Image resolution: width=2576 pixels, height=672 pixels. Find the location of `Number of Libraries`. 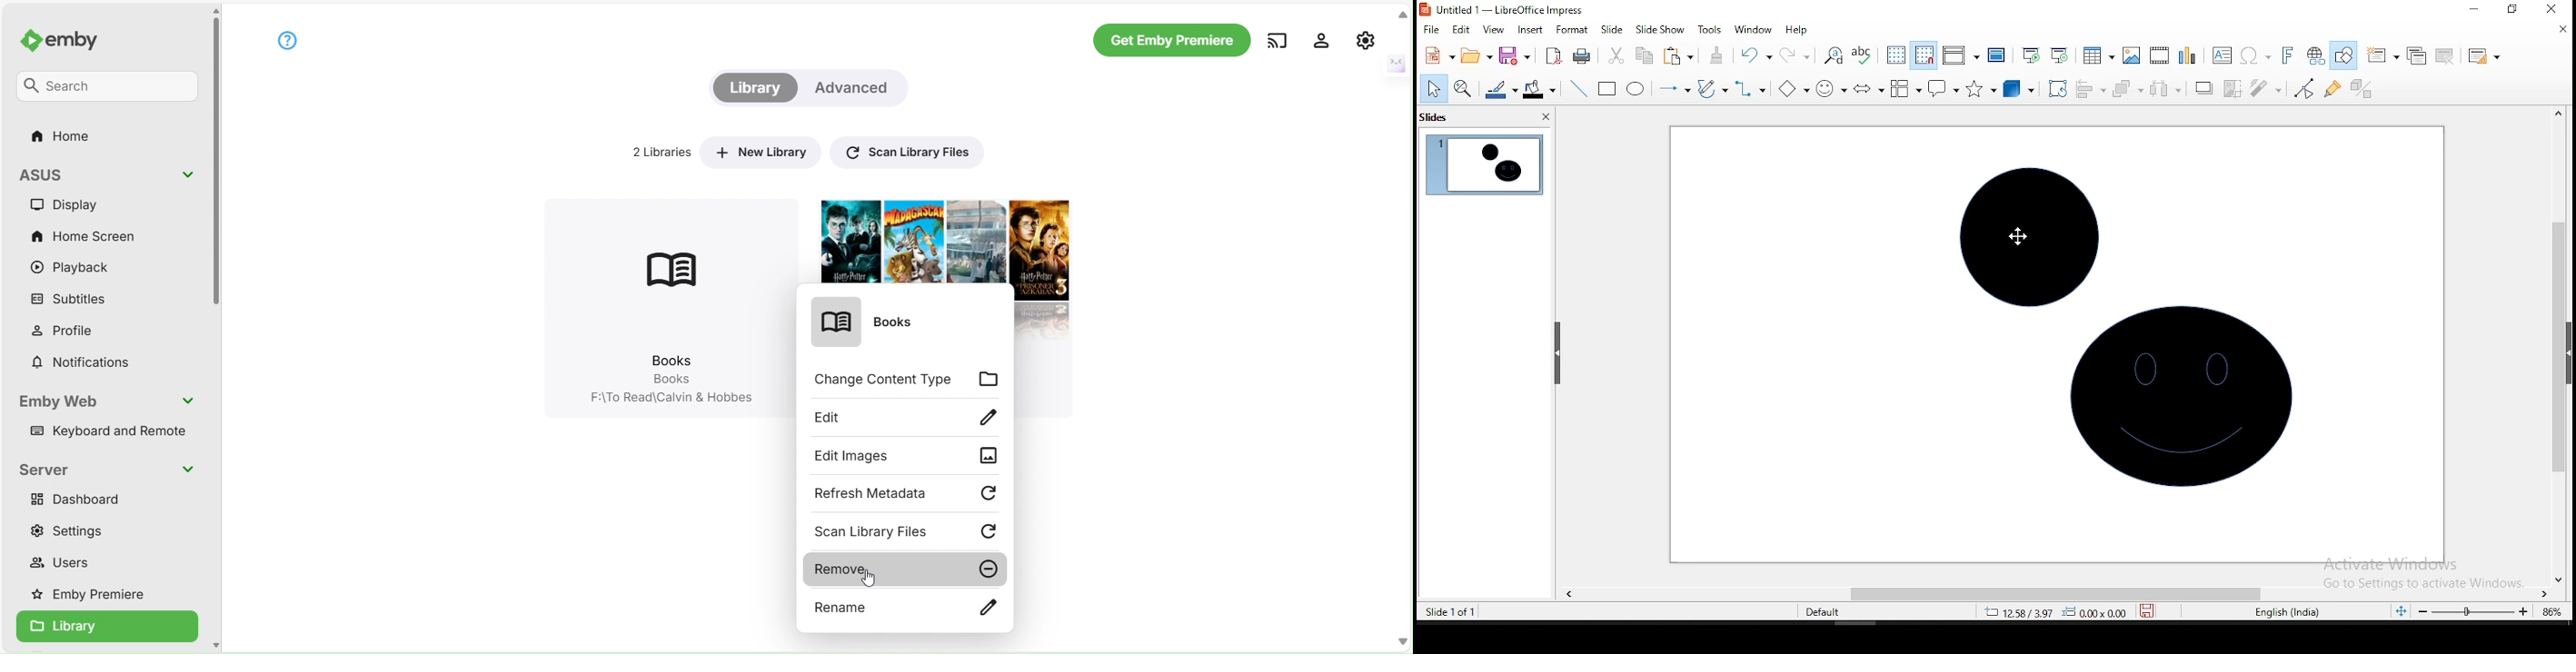

Number of Libraries is located at coordinates (656, 152).